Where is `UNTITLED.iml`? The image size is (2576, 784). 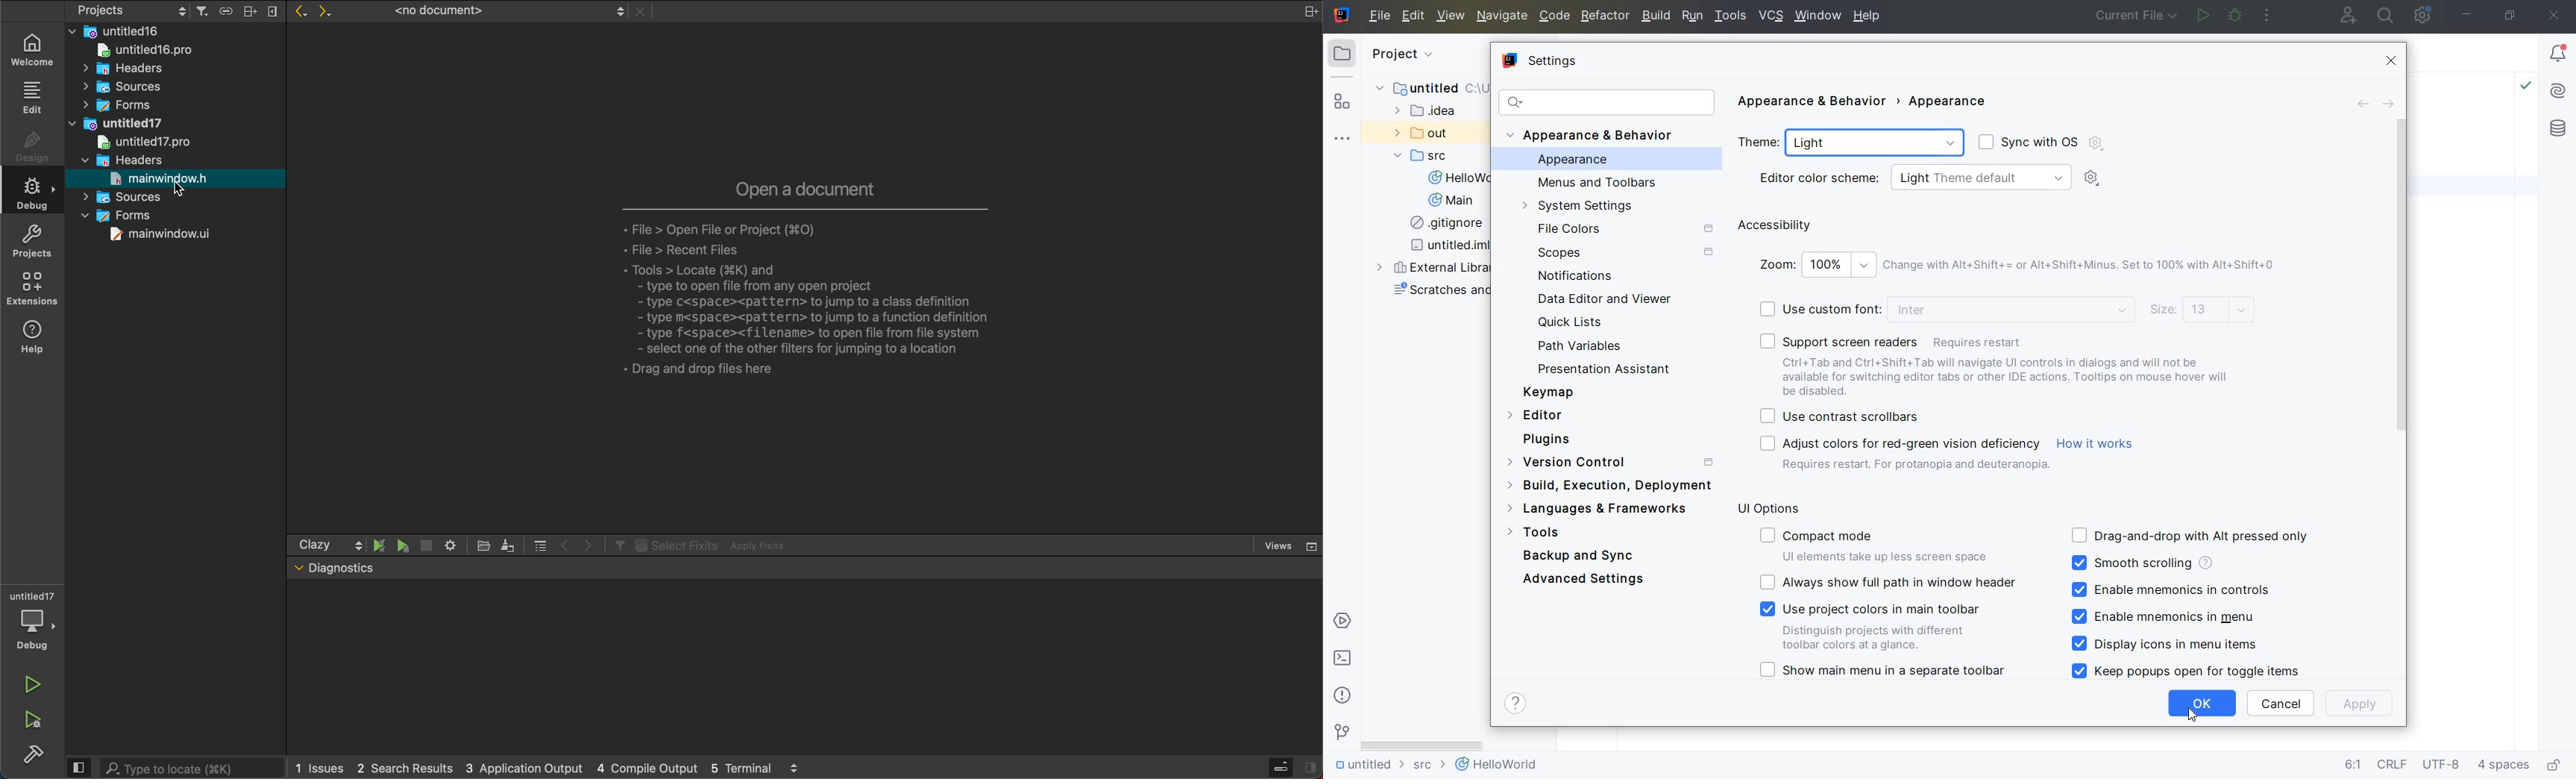 UNTITLED.iml is located at coordinates (1445, 246).